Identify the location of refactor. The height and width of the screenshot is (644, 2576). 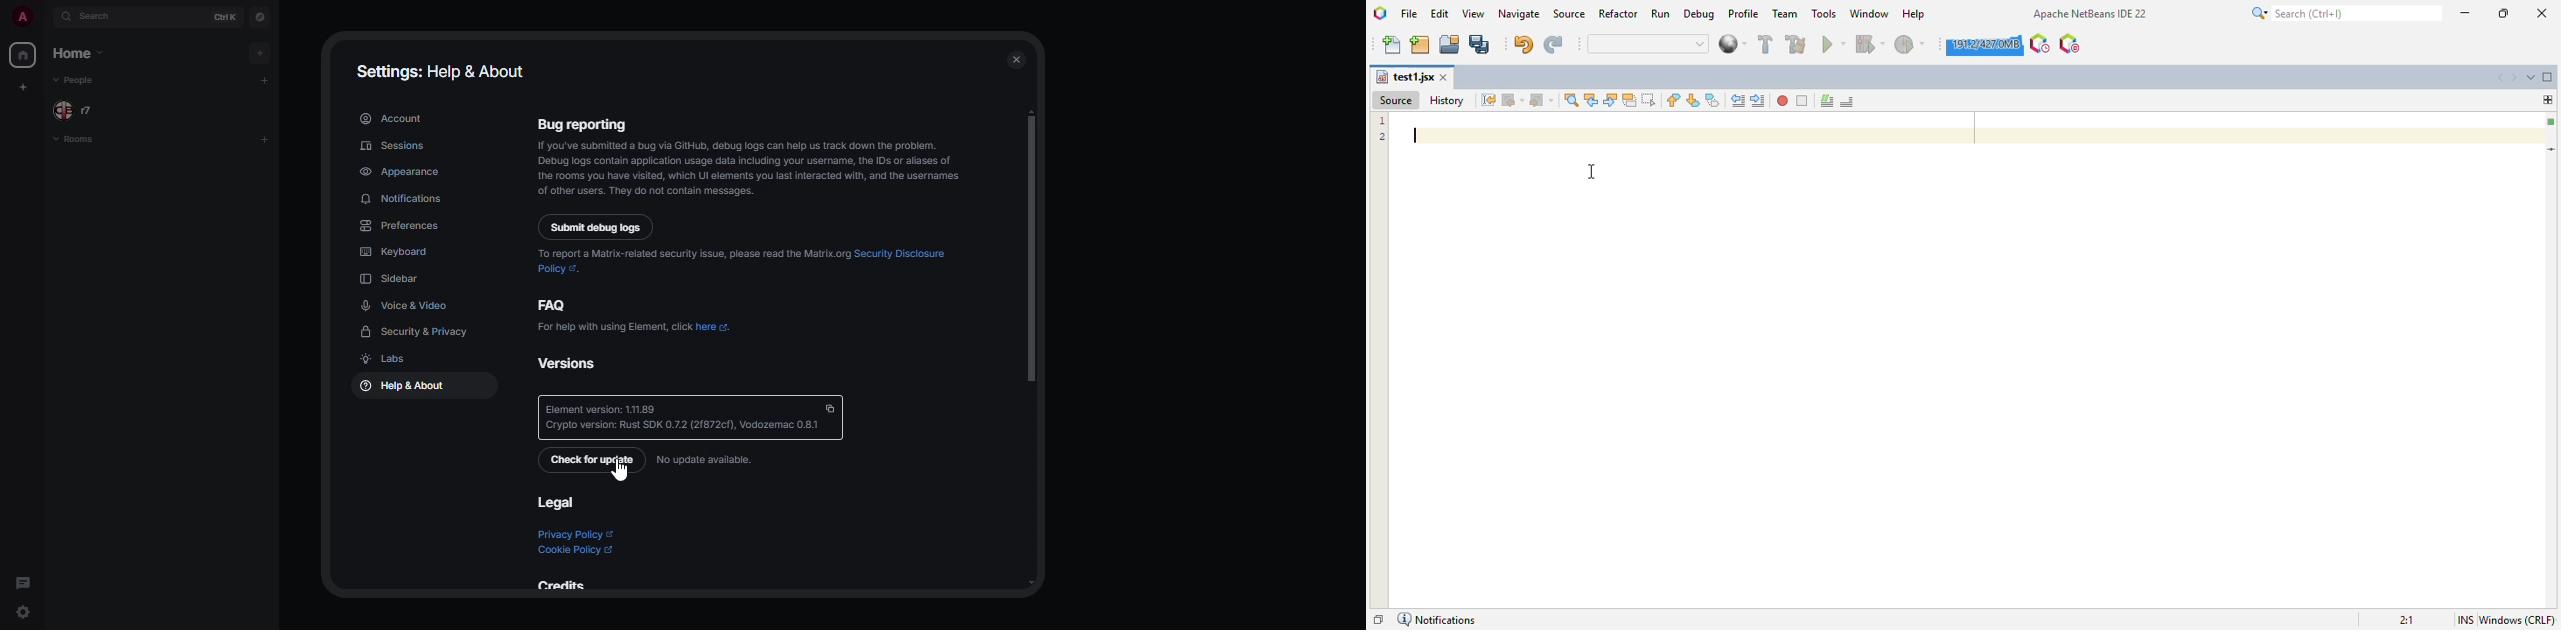
(1619, 13).